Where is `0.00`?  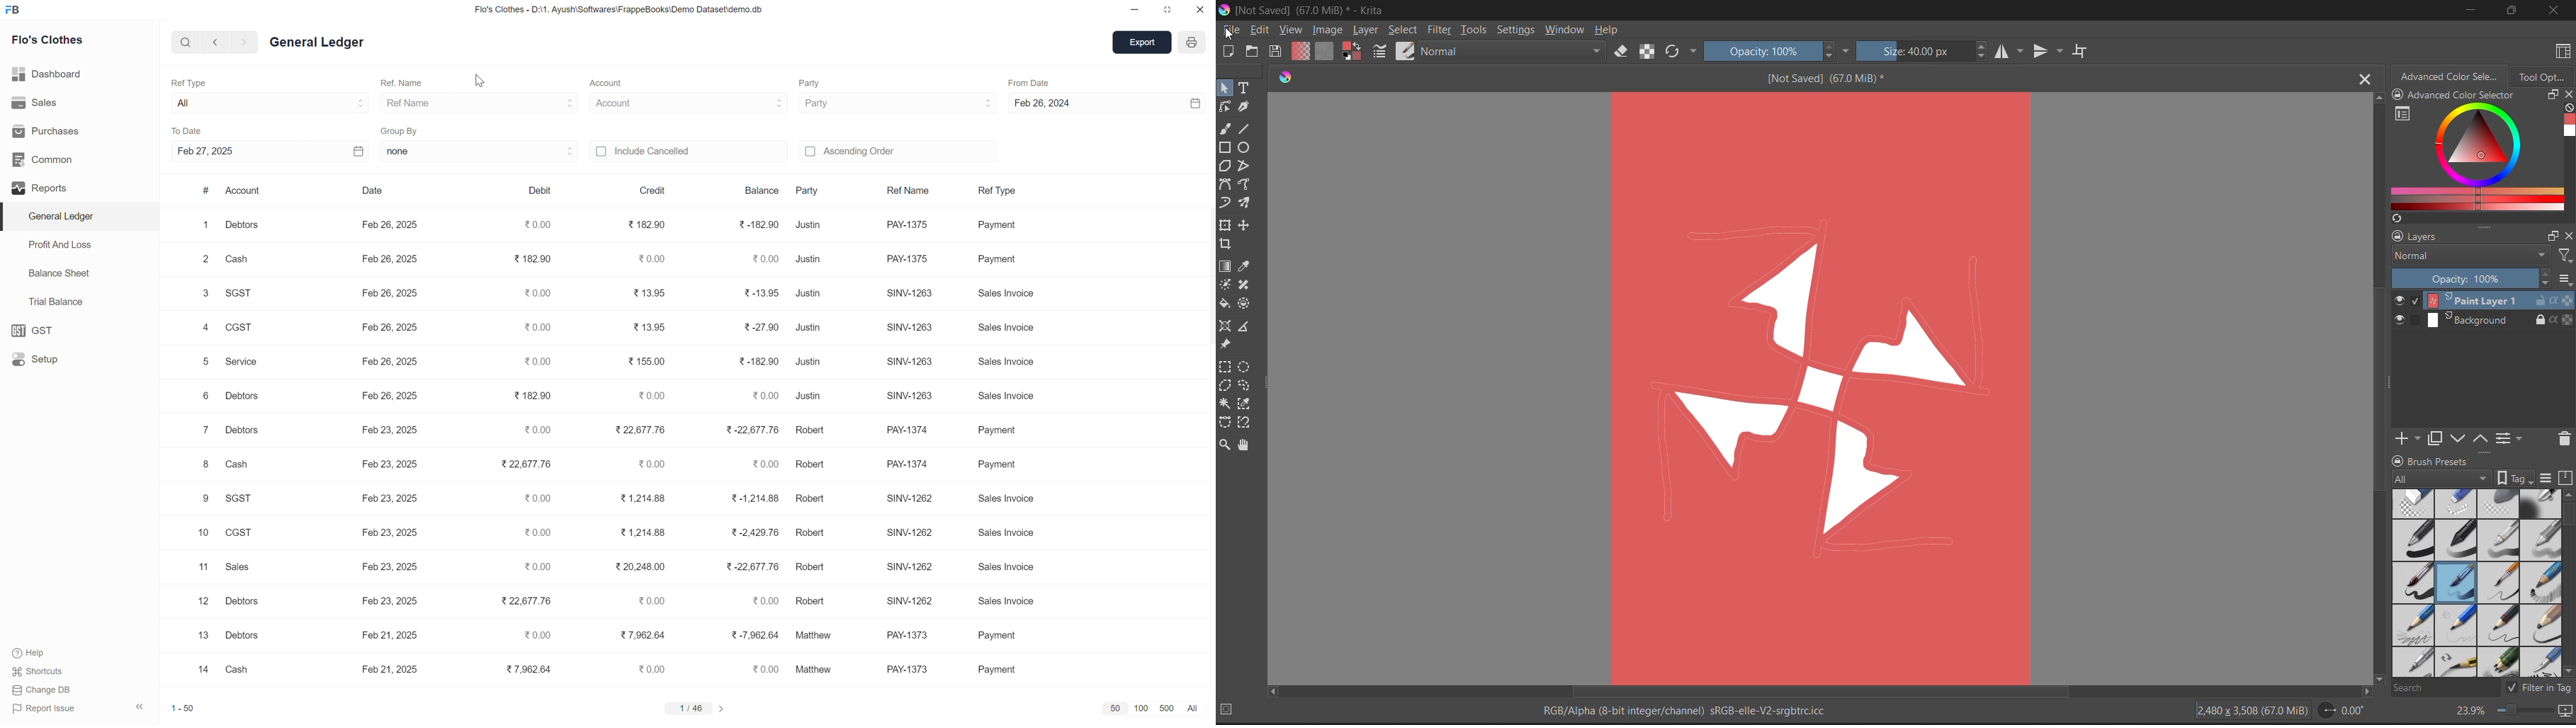
0.00 is located at coordinates (654, 260).